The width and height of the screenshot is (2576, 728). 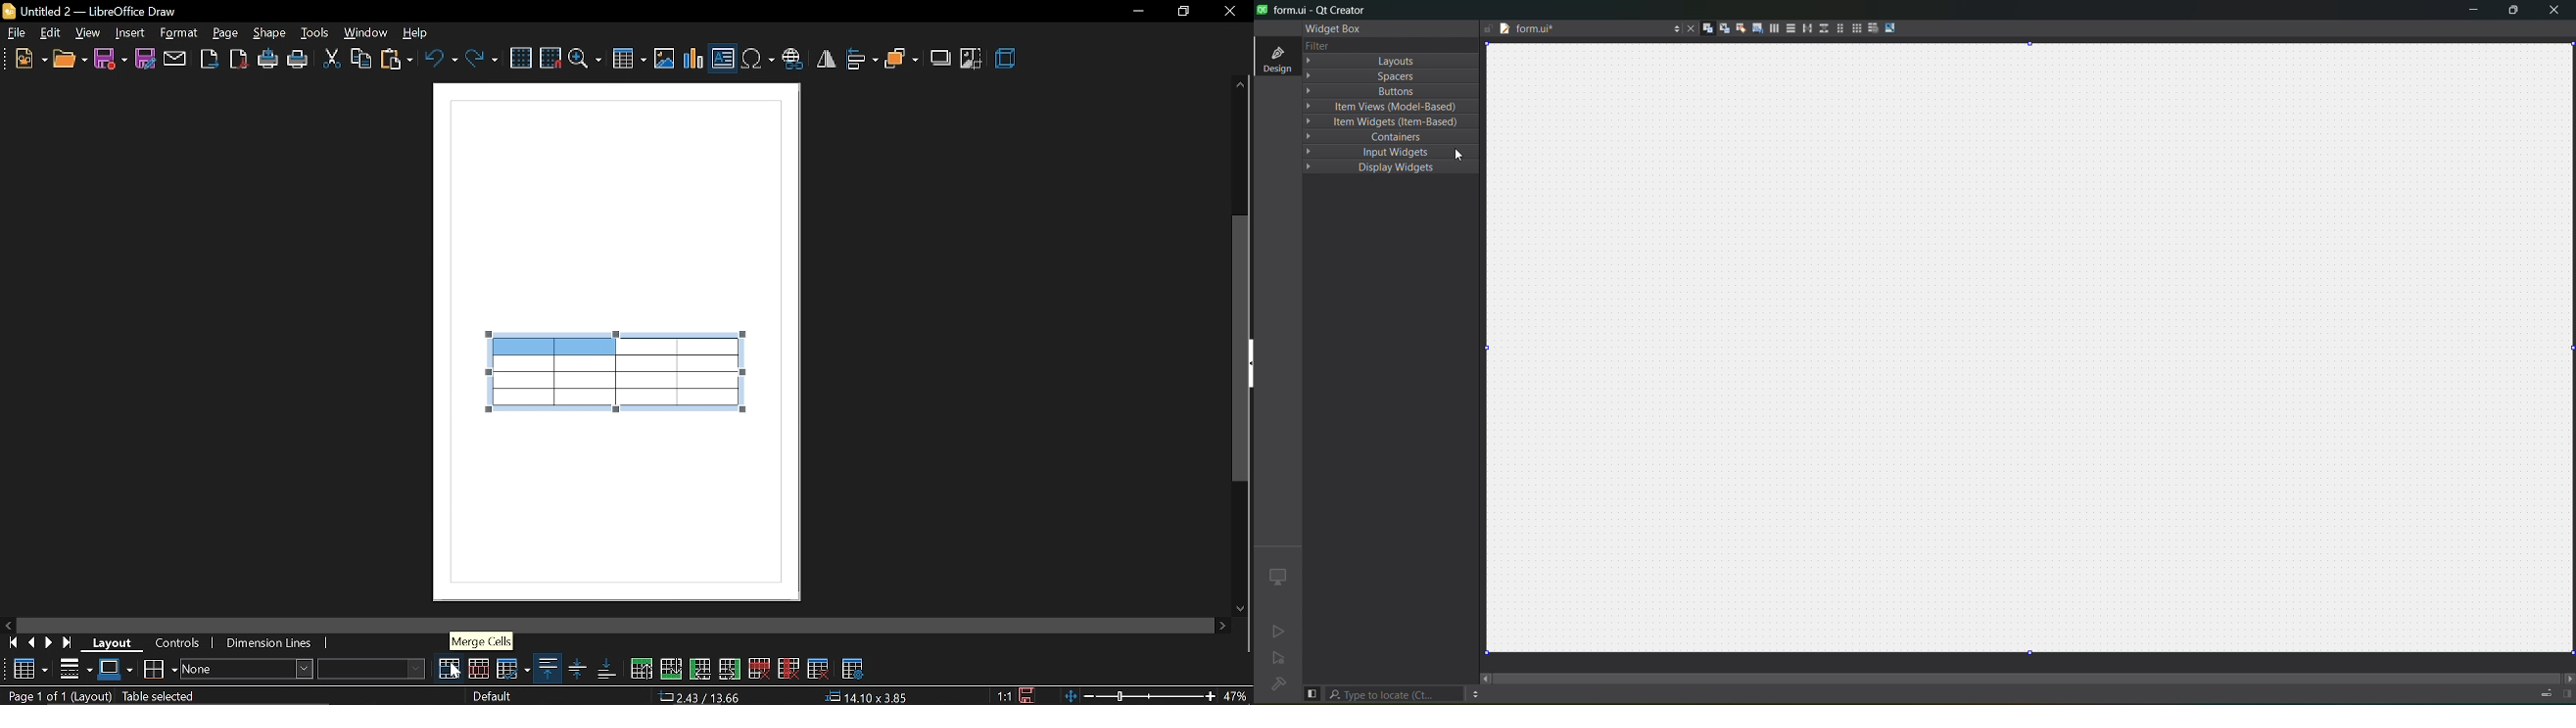 I want to click on previous page, so click(x=31, y=643).